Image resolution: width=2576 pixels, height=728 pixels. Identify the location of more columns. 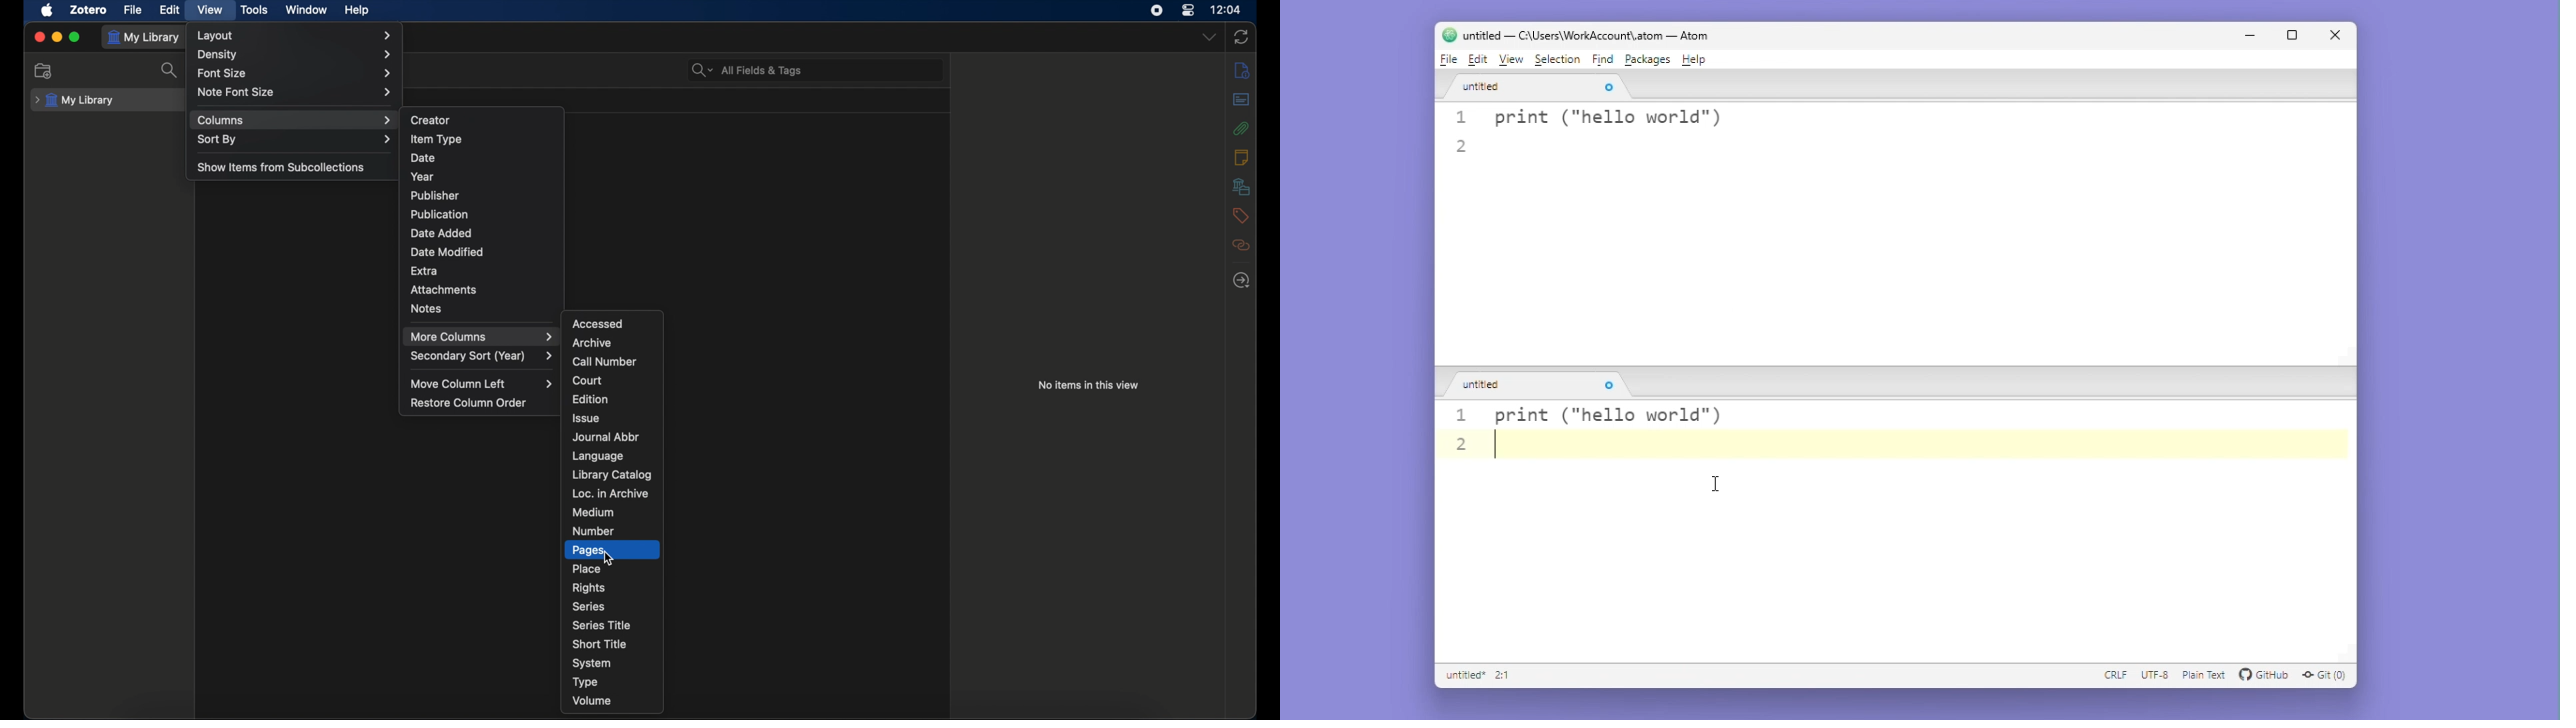
(483, 337).